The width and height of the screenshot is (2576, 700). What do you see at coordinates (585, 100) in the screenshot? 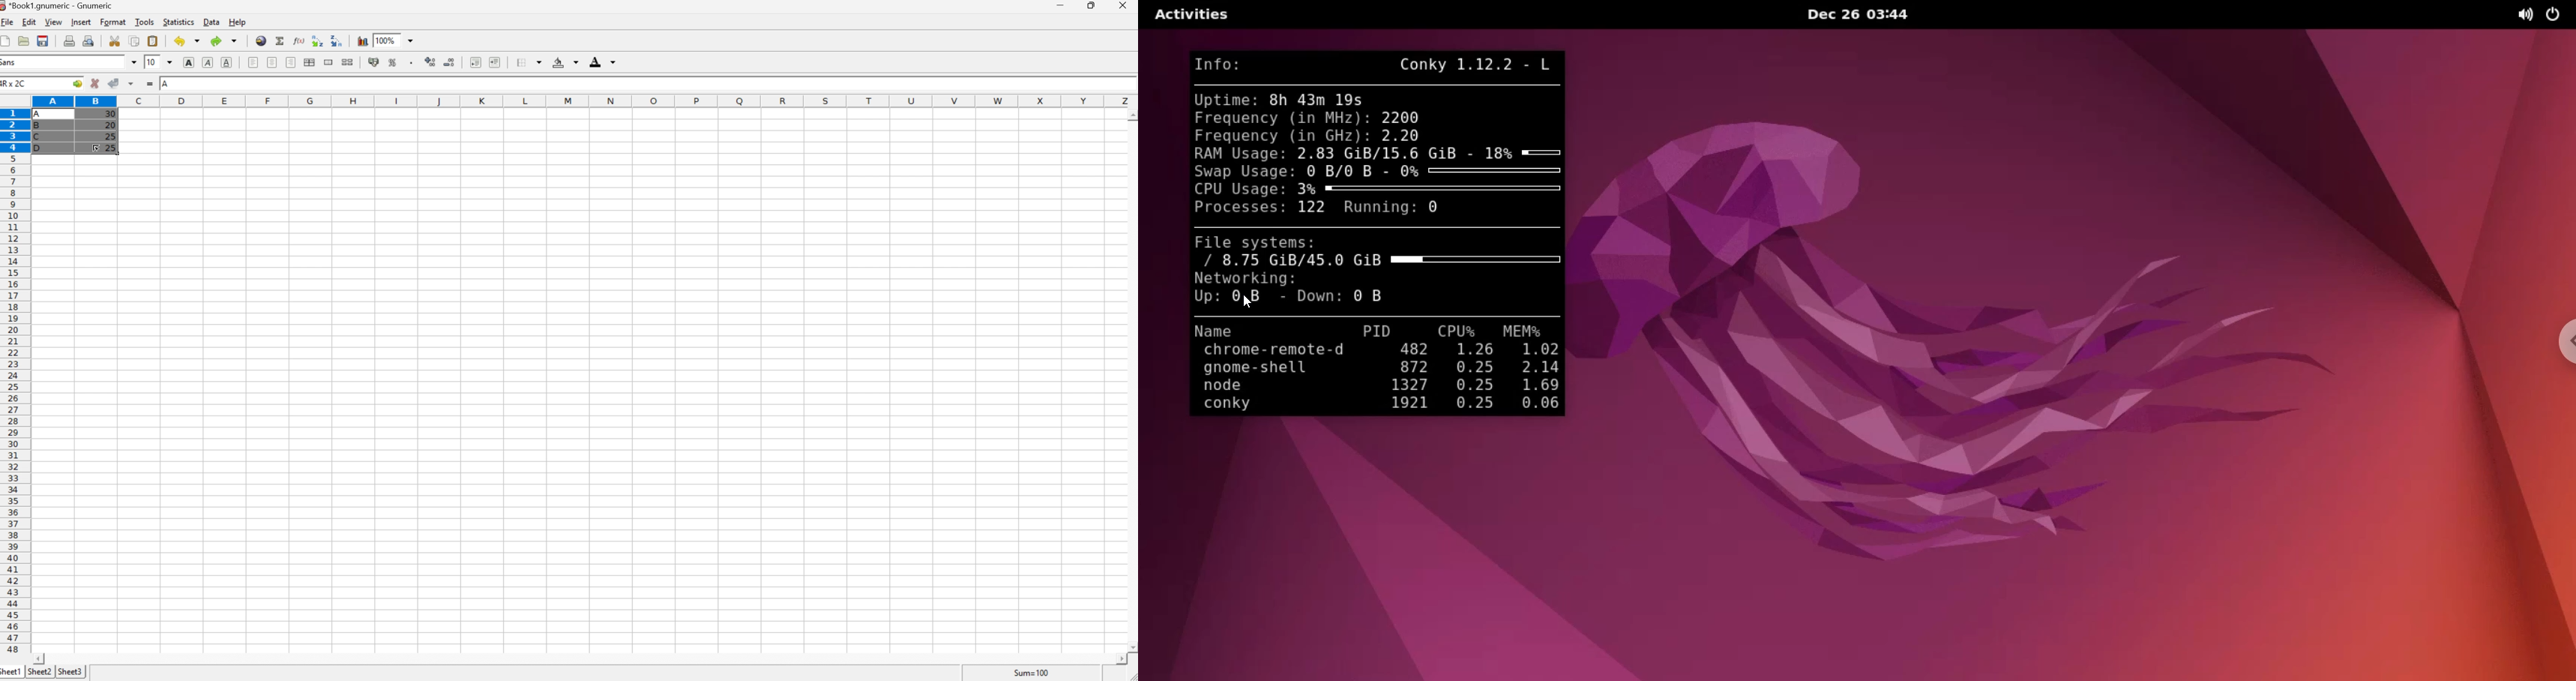
I see `Column names` at bounding box center [585, 100].